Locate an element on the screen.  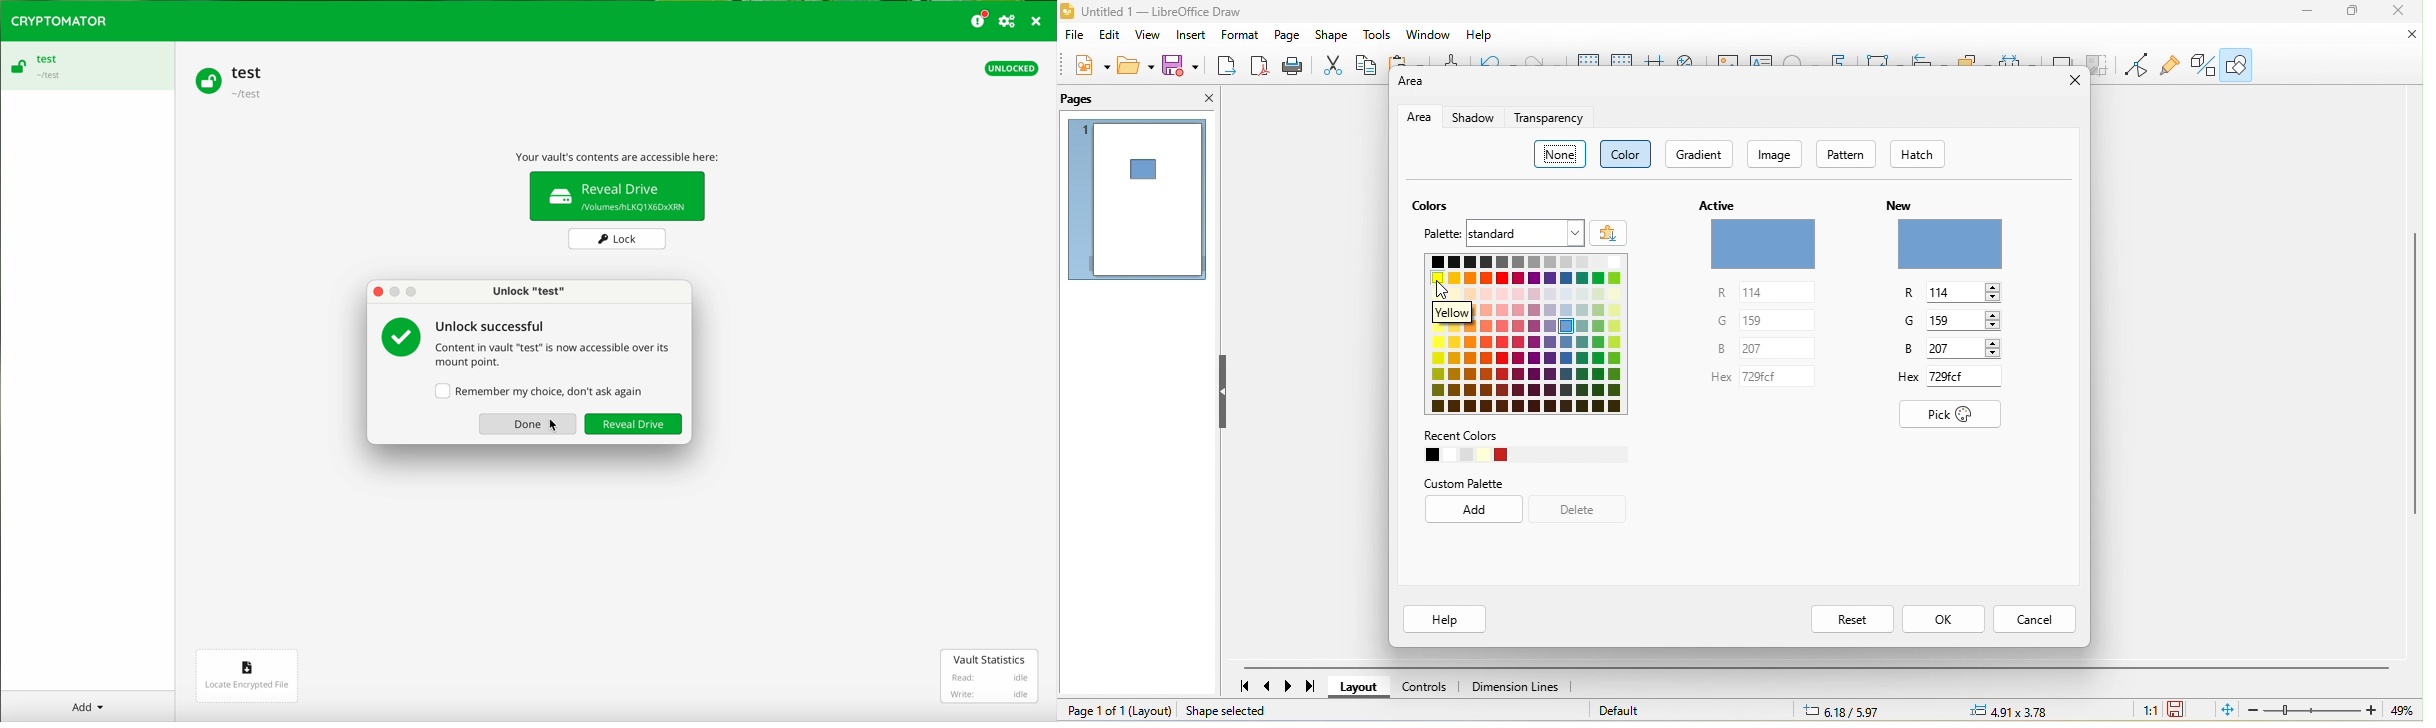
toggle extrusion is located at coordinates (2198, 65).